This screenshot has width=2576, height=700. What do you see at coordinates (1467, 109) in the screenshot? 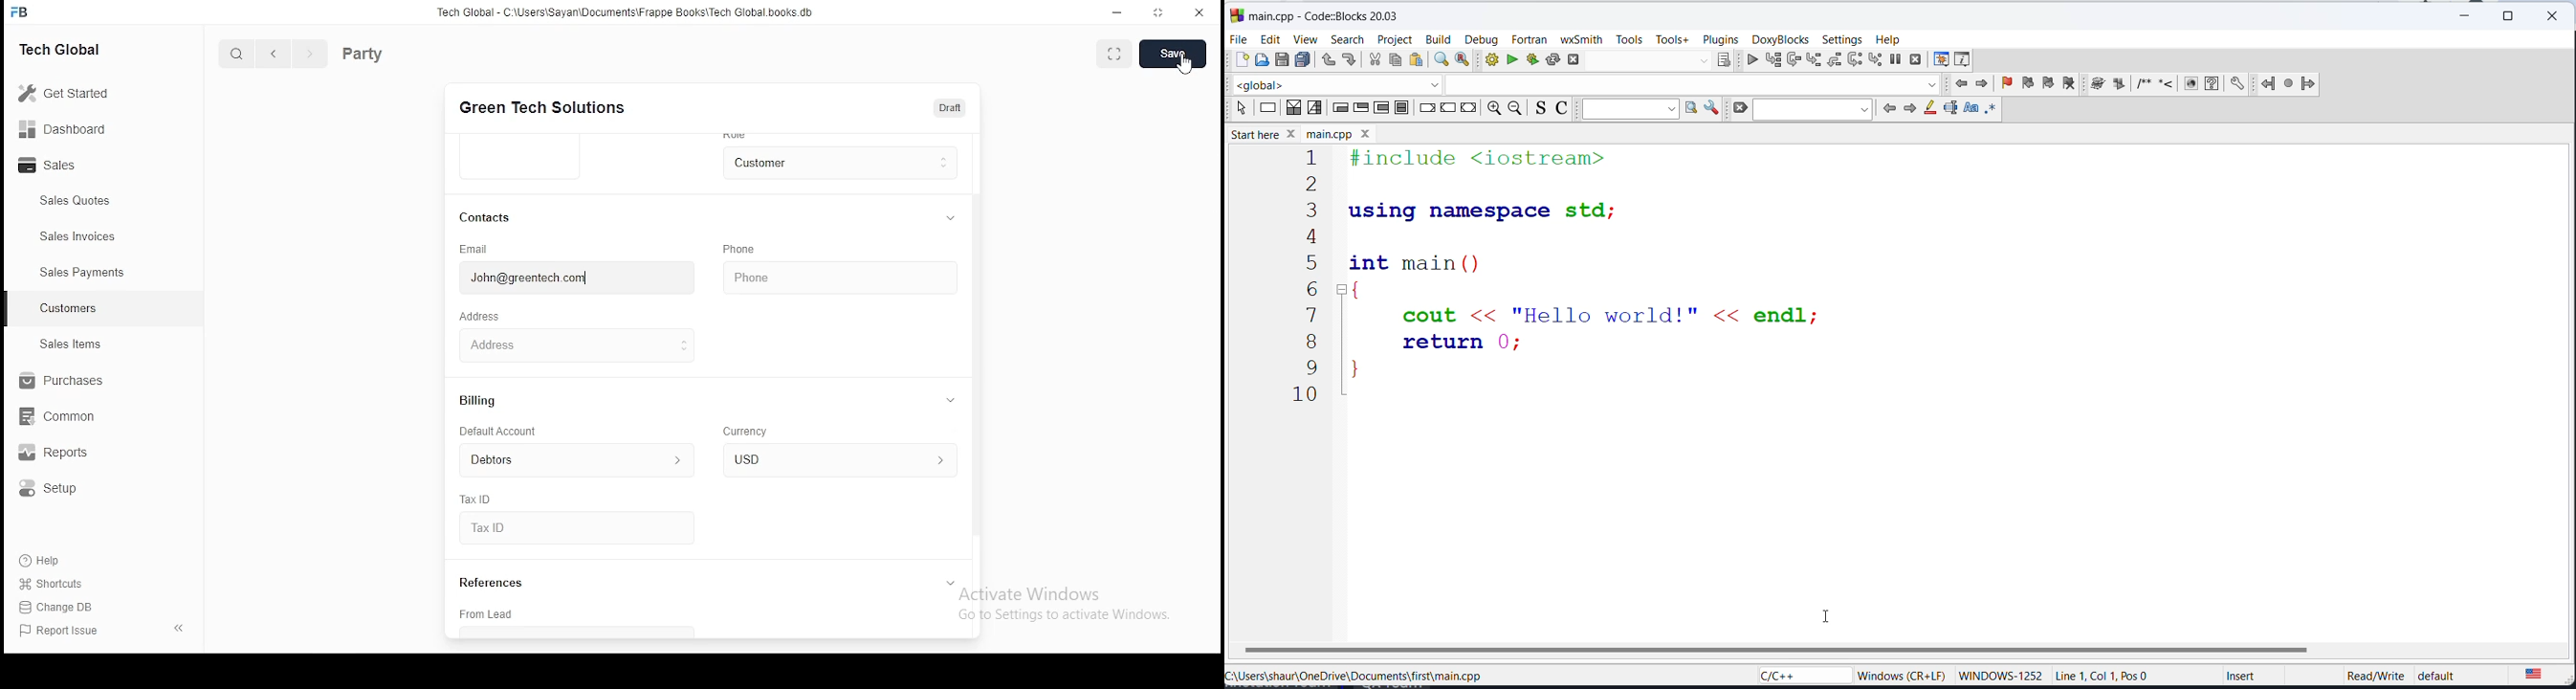
I see `return instruction` at bounding box center [1467, 109].